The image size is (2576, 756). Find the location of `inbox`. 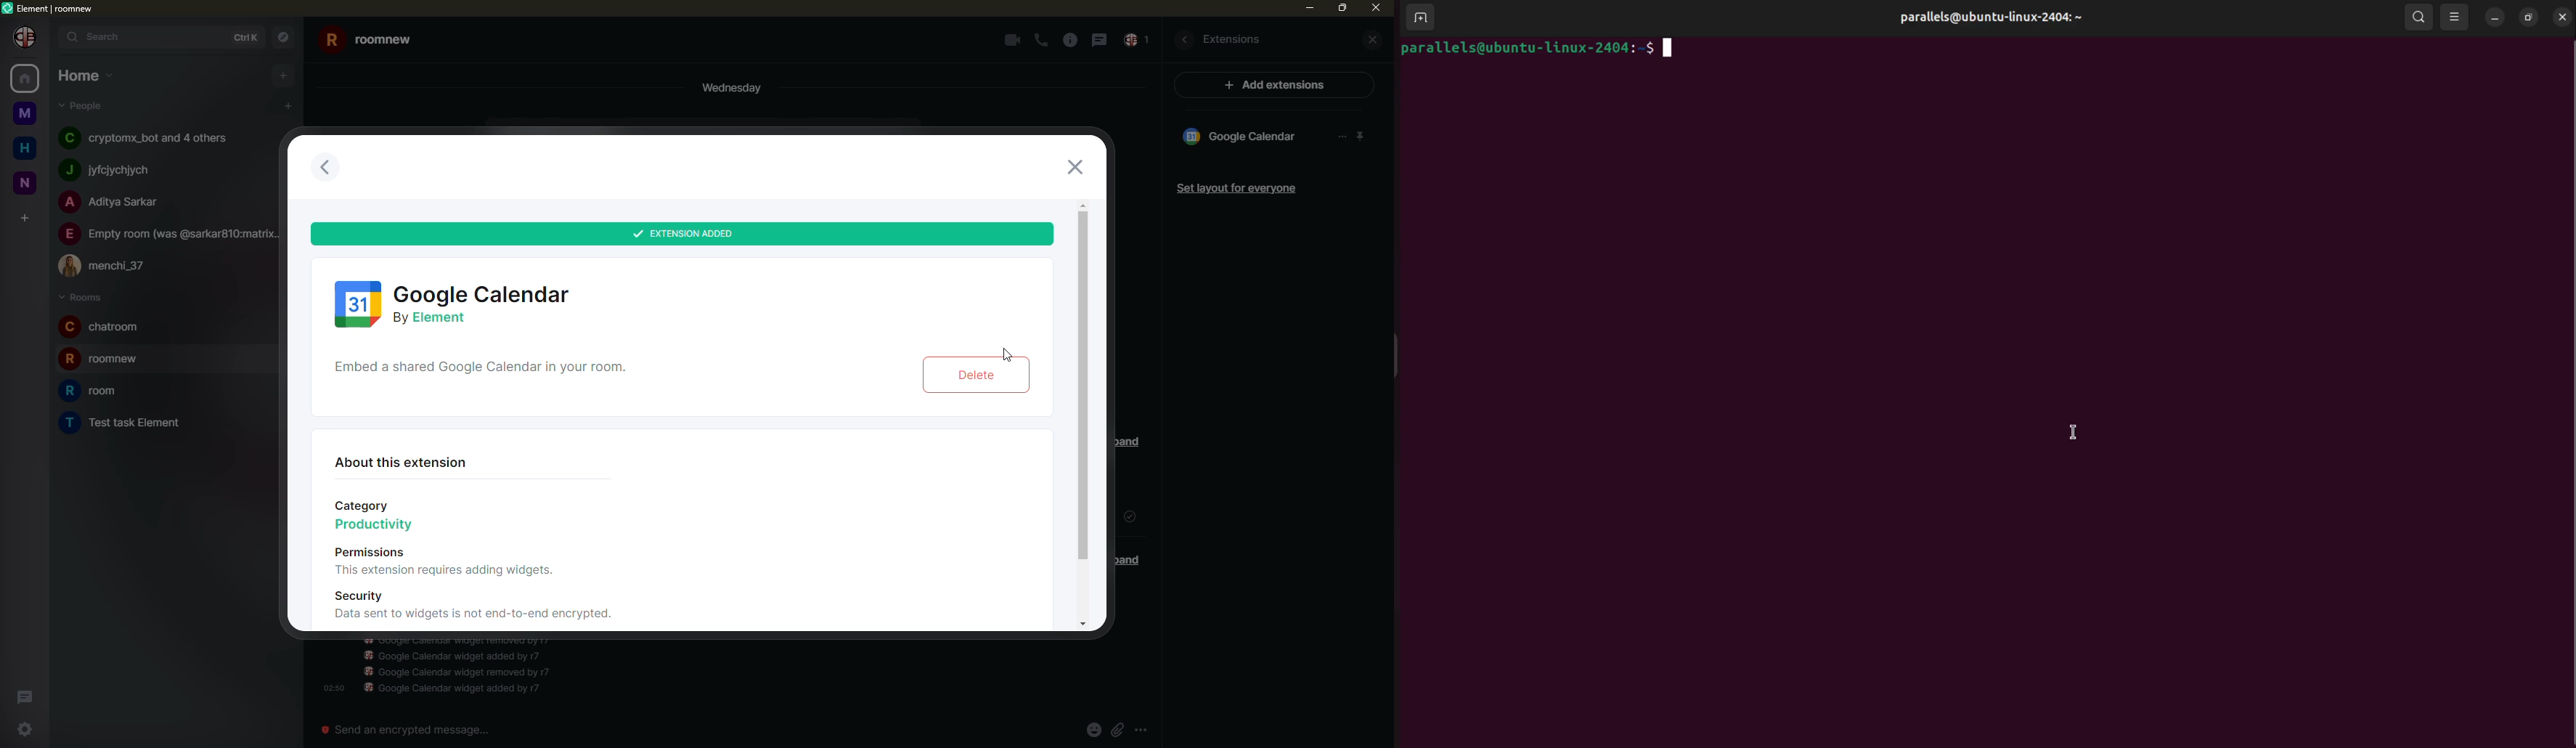

inbox is located at coordinates (1138, 41).